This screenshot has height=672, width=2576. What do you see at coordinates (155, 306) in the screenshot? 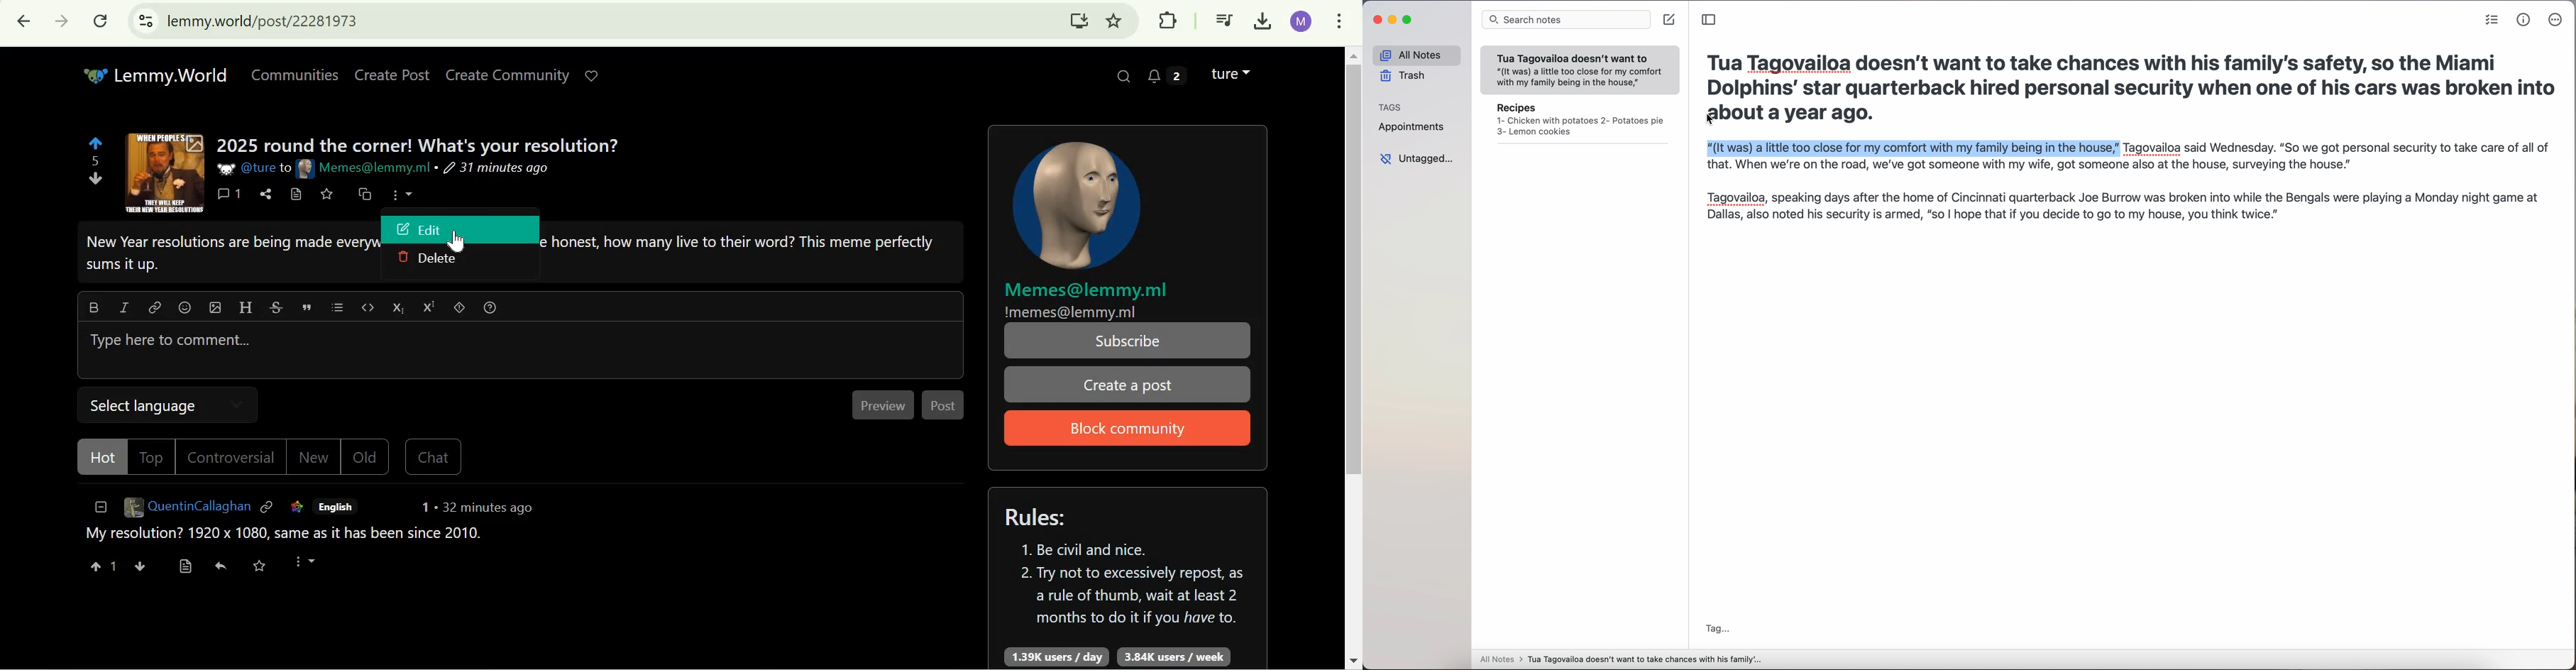
I see `link` at bounding box center [155, 306].